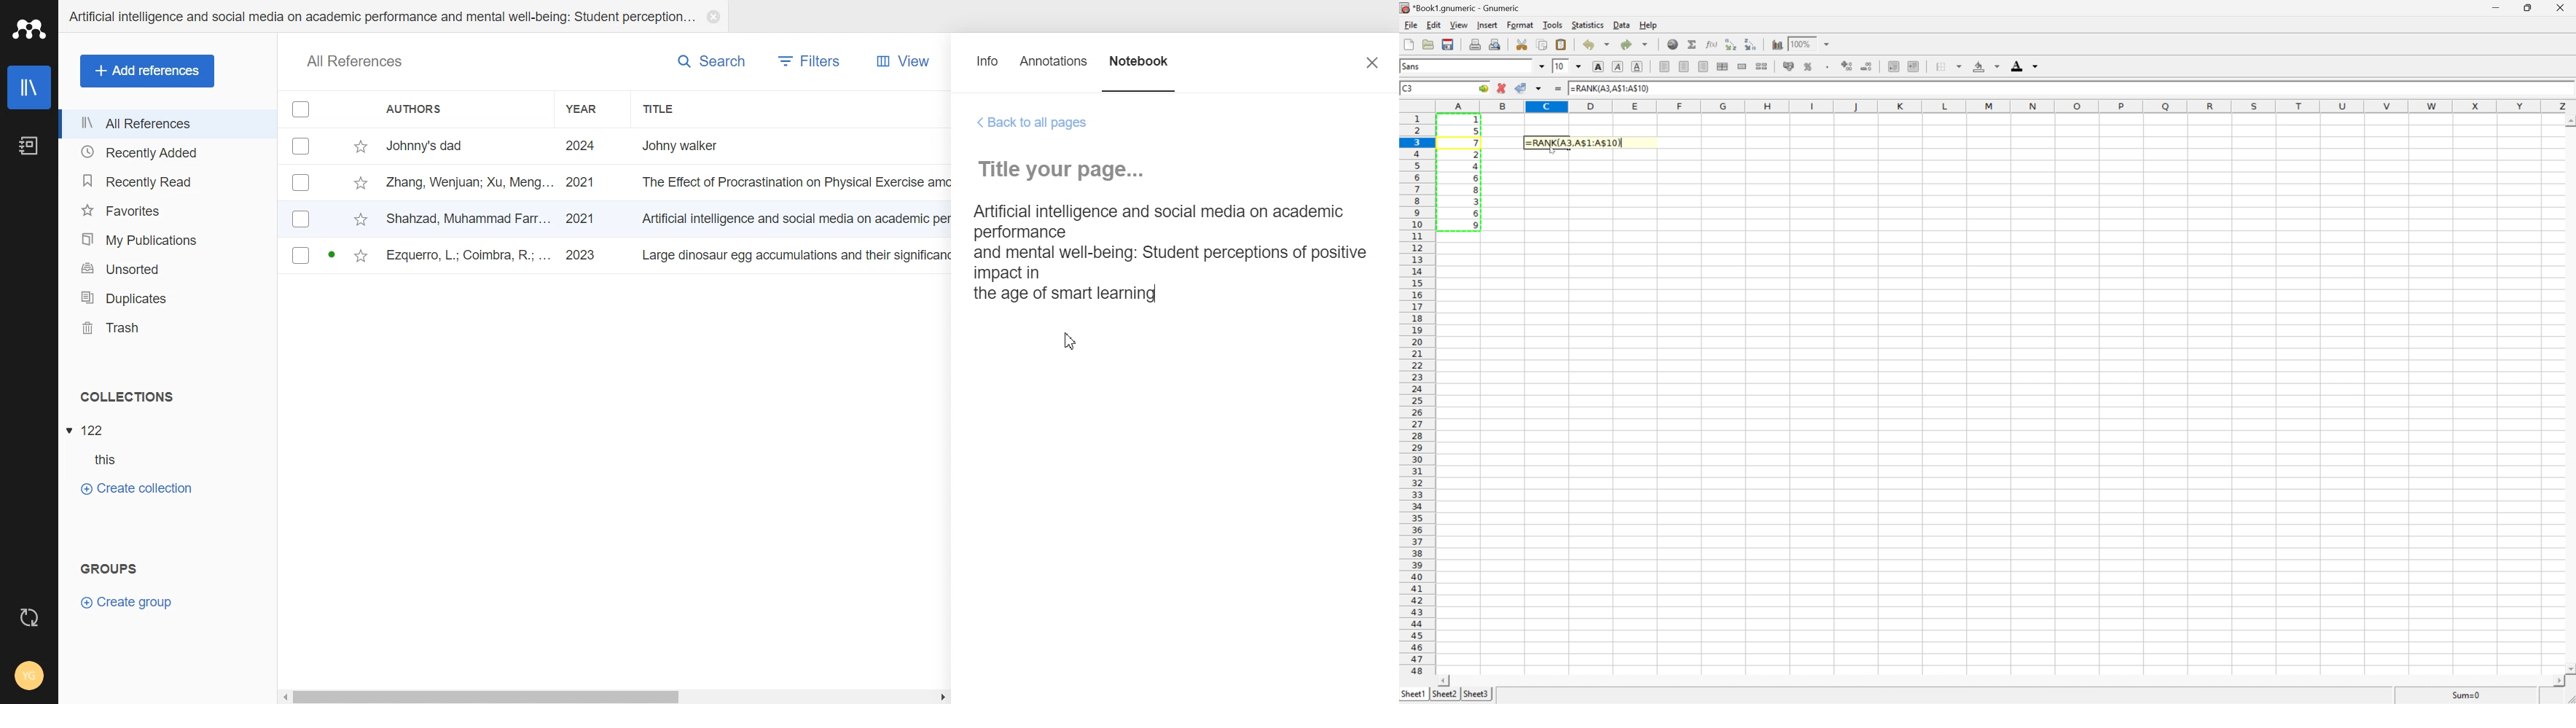 The image size is (2576, 728). Describe the element at coordinates (1475, 44) in the screenshot. I see `print` at that location.